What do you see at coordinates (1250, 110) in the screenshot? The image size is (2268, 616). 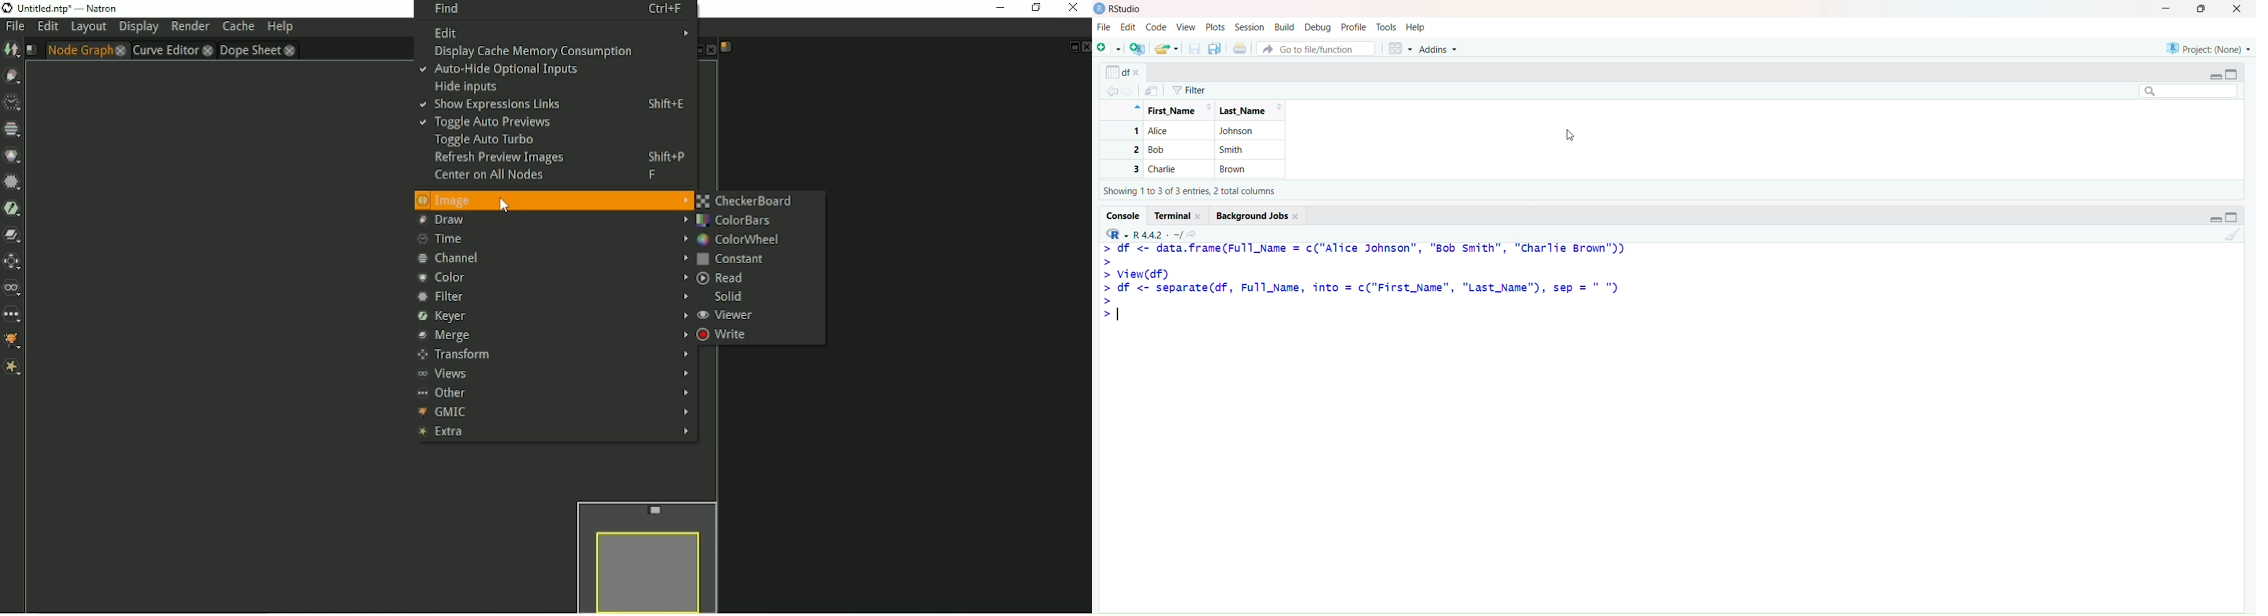 I see `Last_Name` at bounding box center [1250, 110].